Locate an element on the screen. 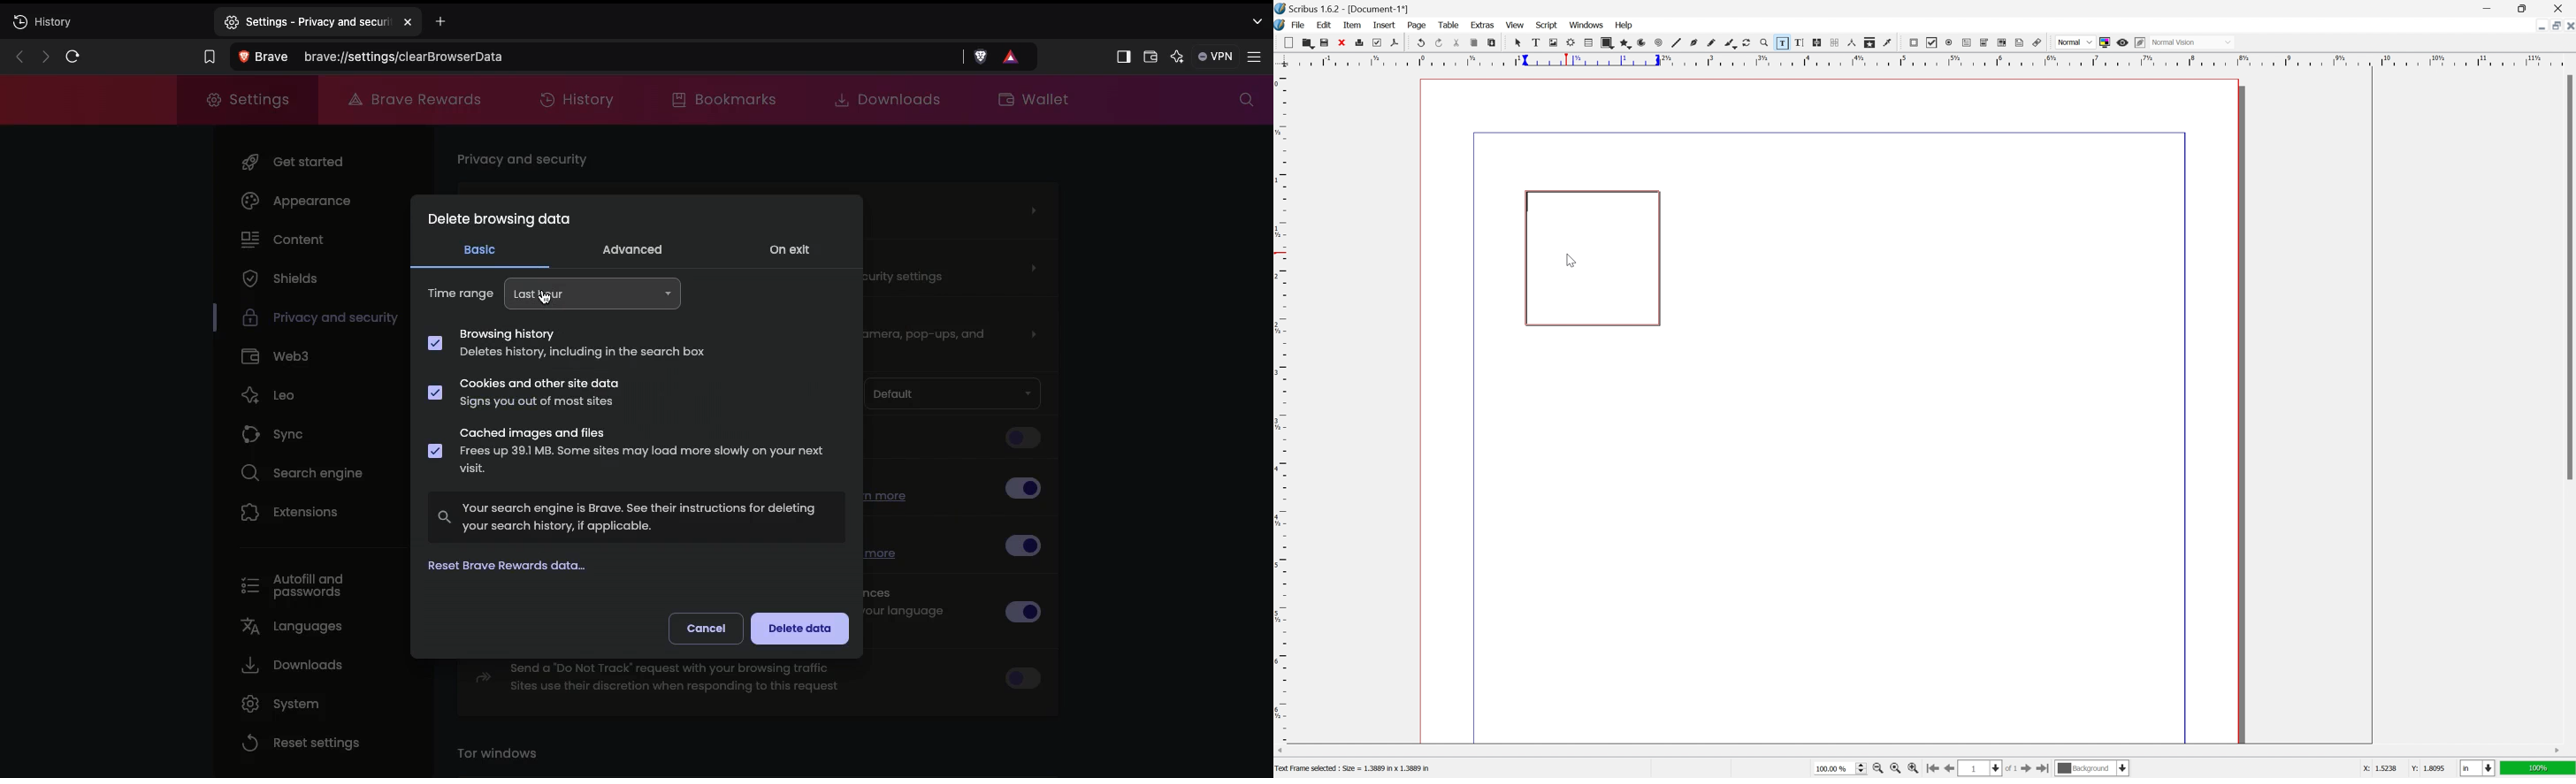  table is located at coordinates (1589, 43).